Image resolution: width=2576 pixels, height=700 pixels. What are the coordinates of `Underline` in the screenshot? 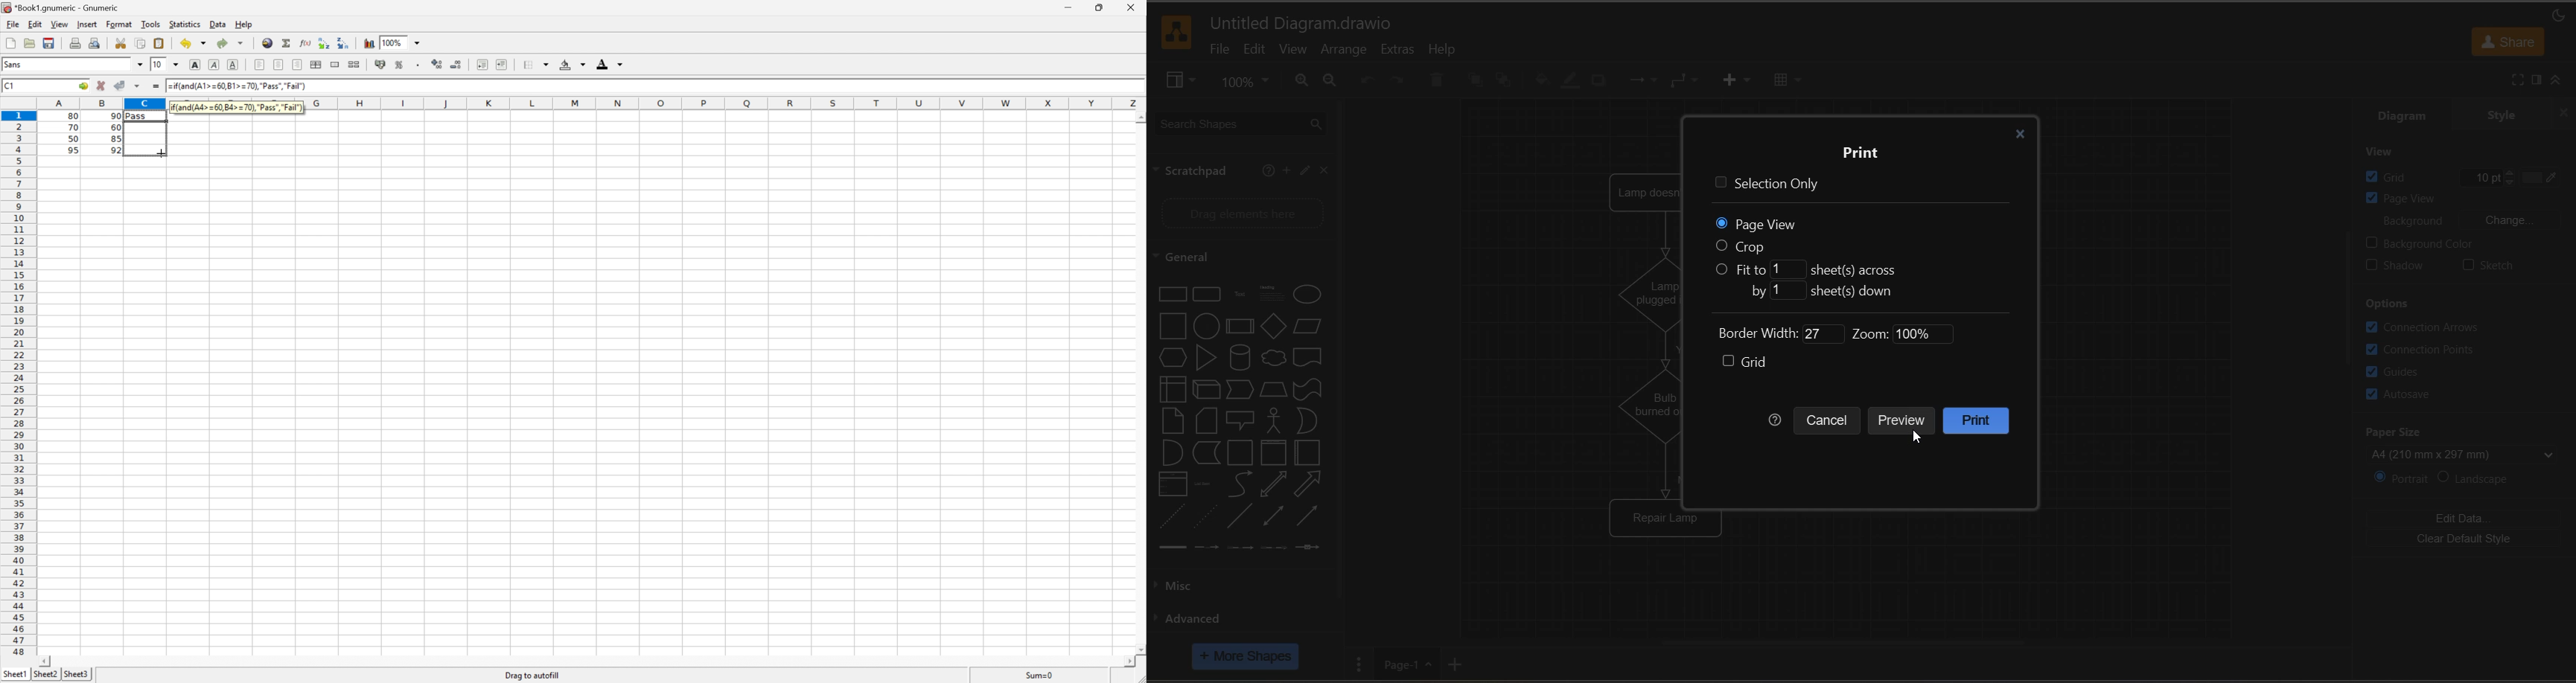 It's located at (234, 64).